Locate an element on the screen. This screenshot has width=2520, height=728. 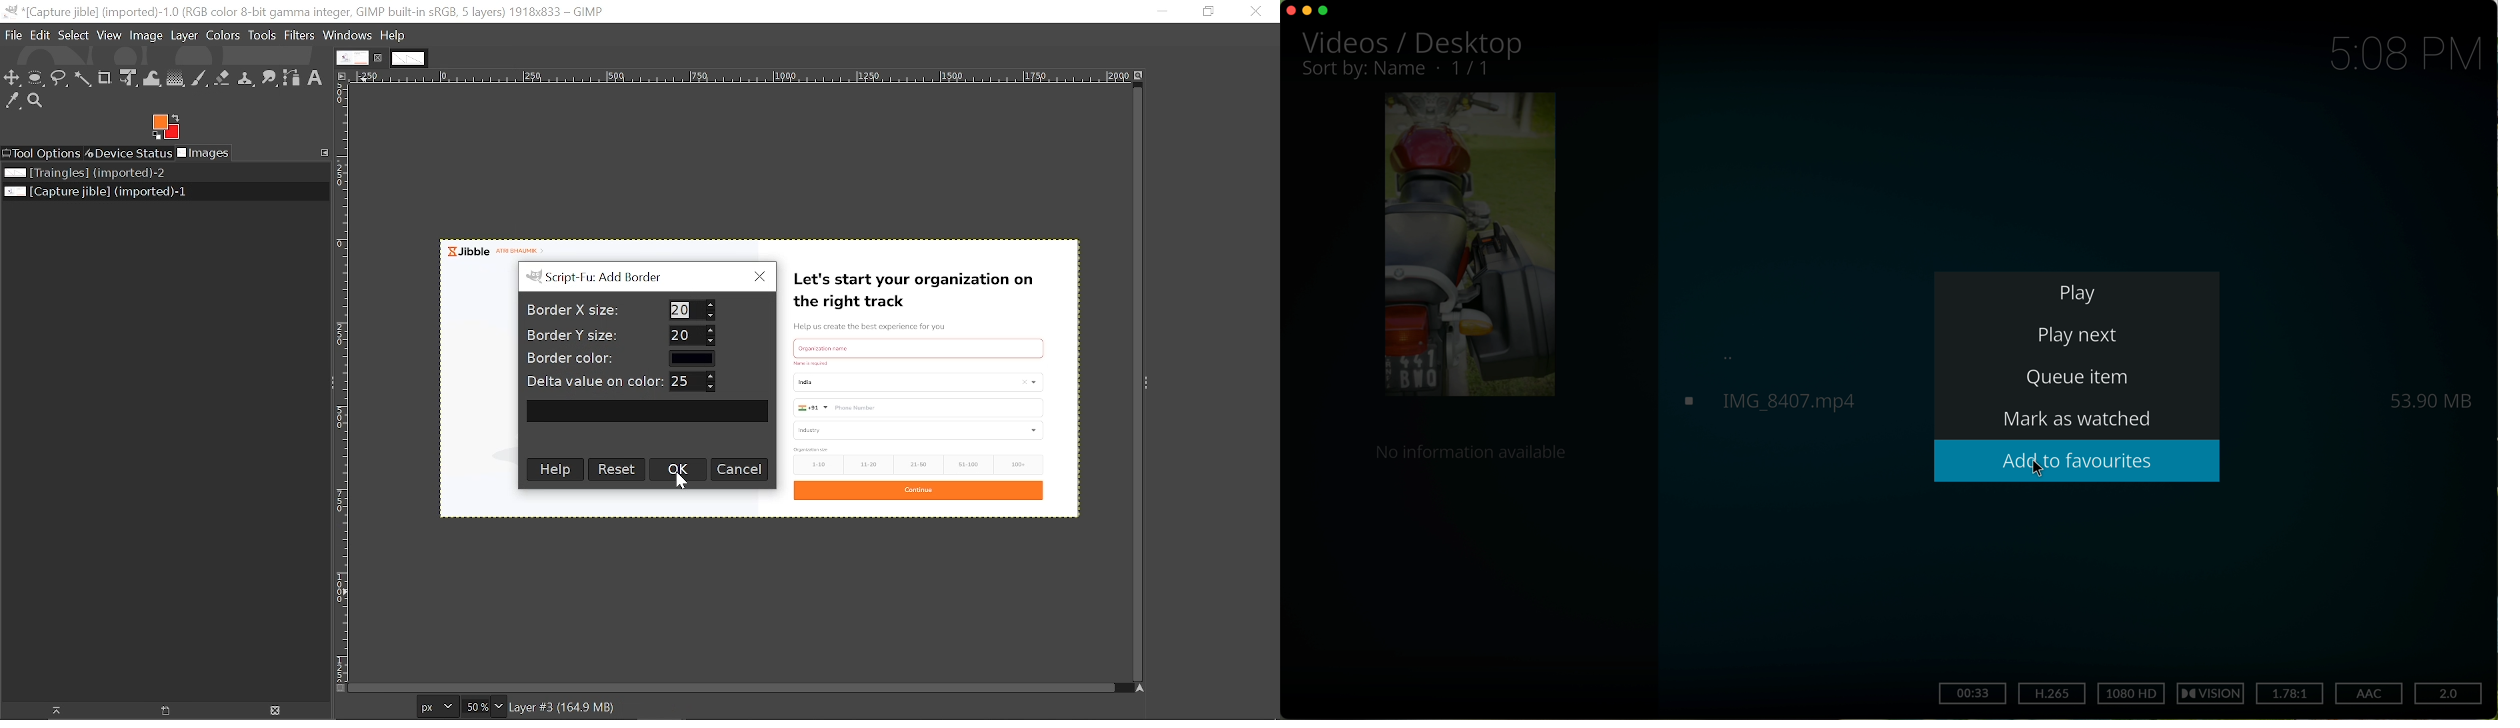
queue item is located at coordinates (2080, 382).